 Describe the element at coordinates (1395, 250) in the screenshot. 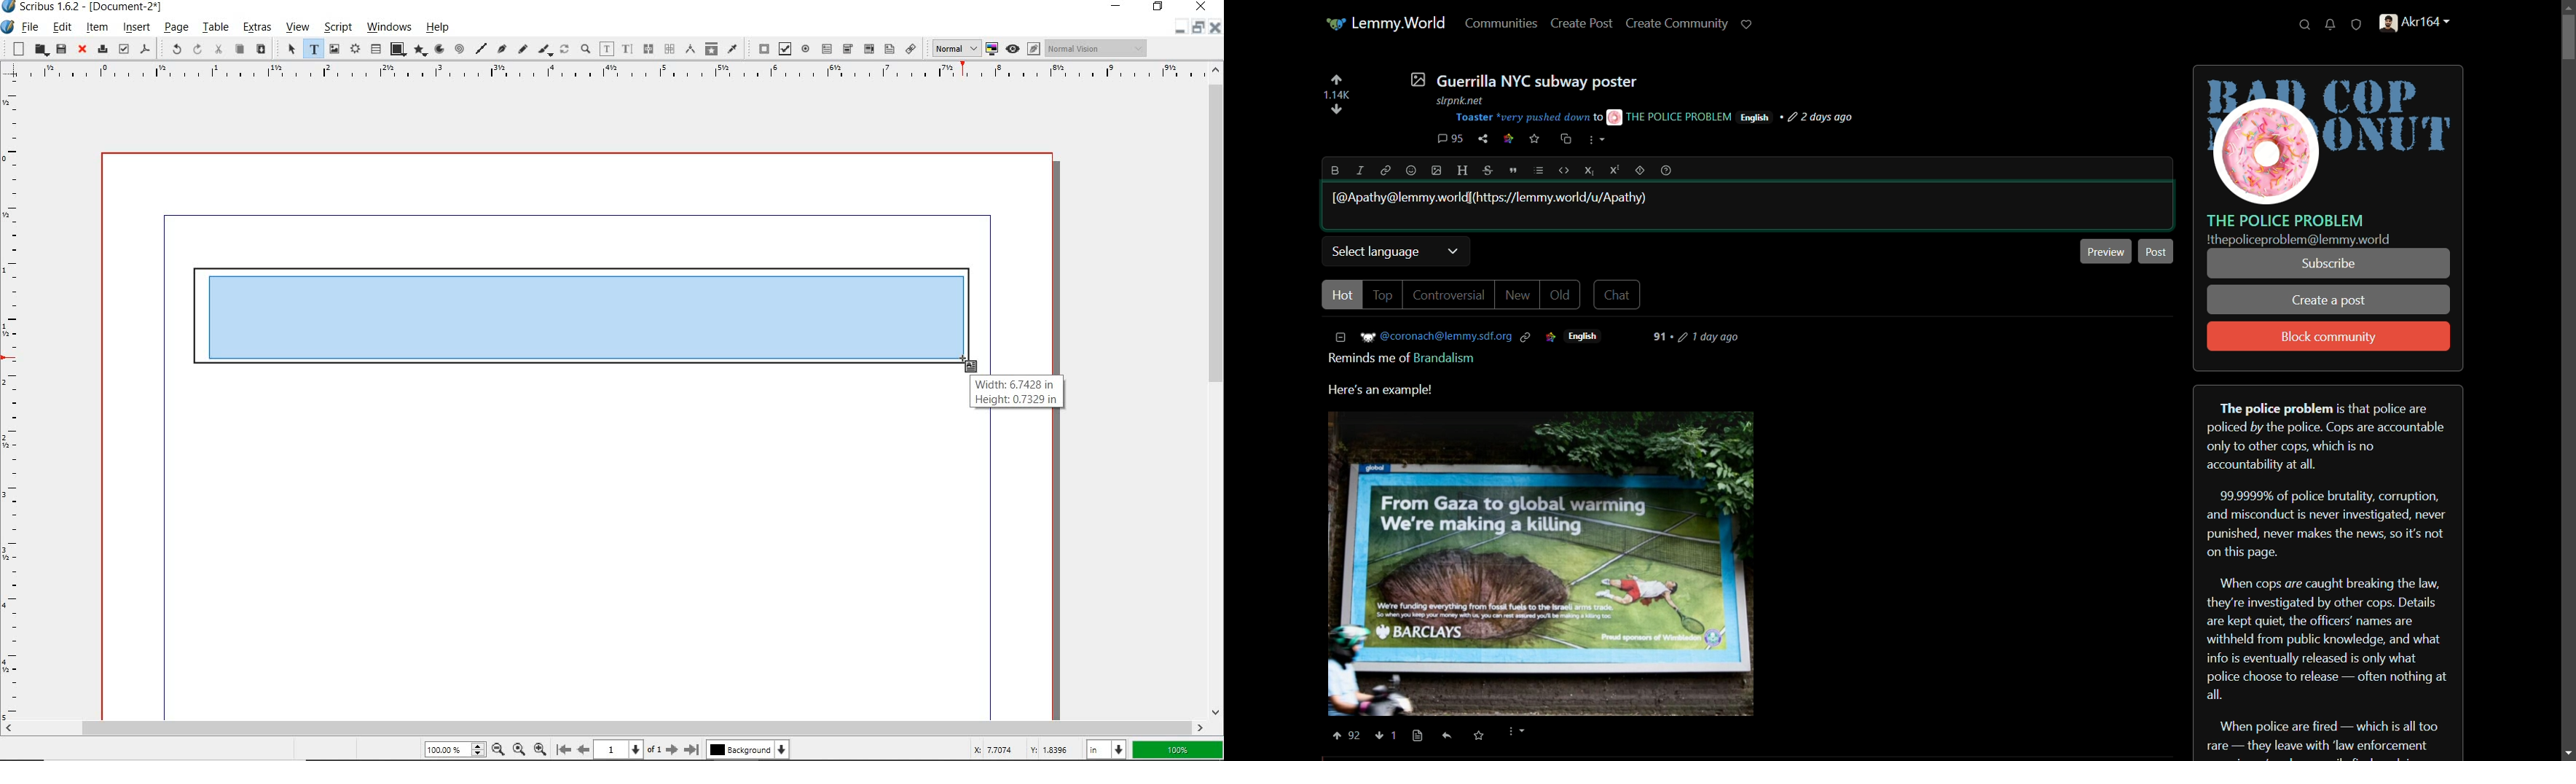

I see `Select language v` at that location.